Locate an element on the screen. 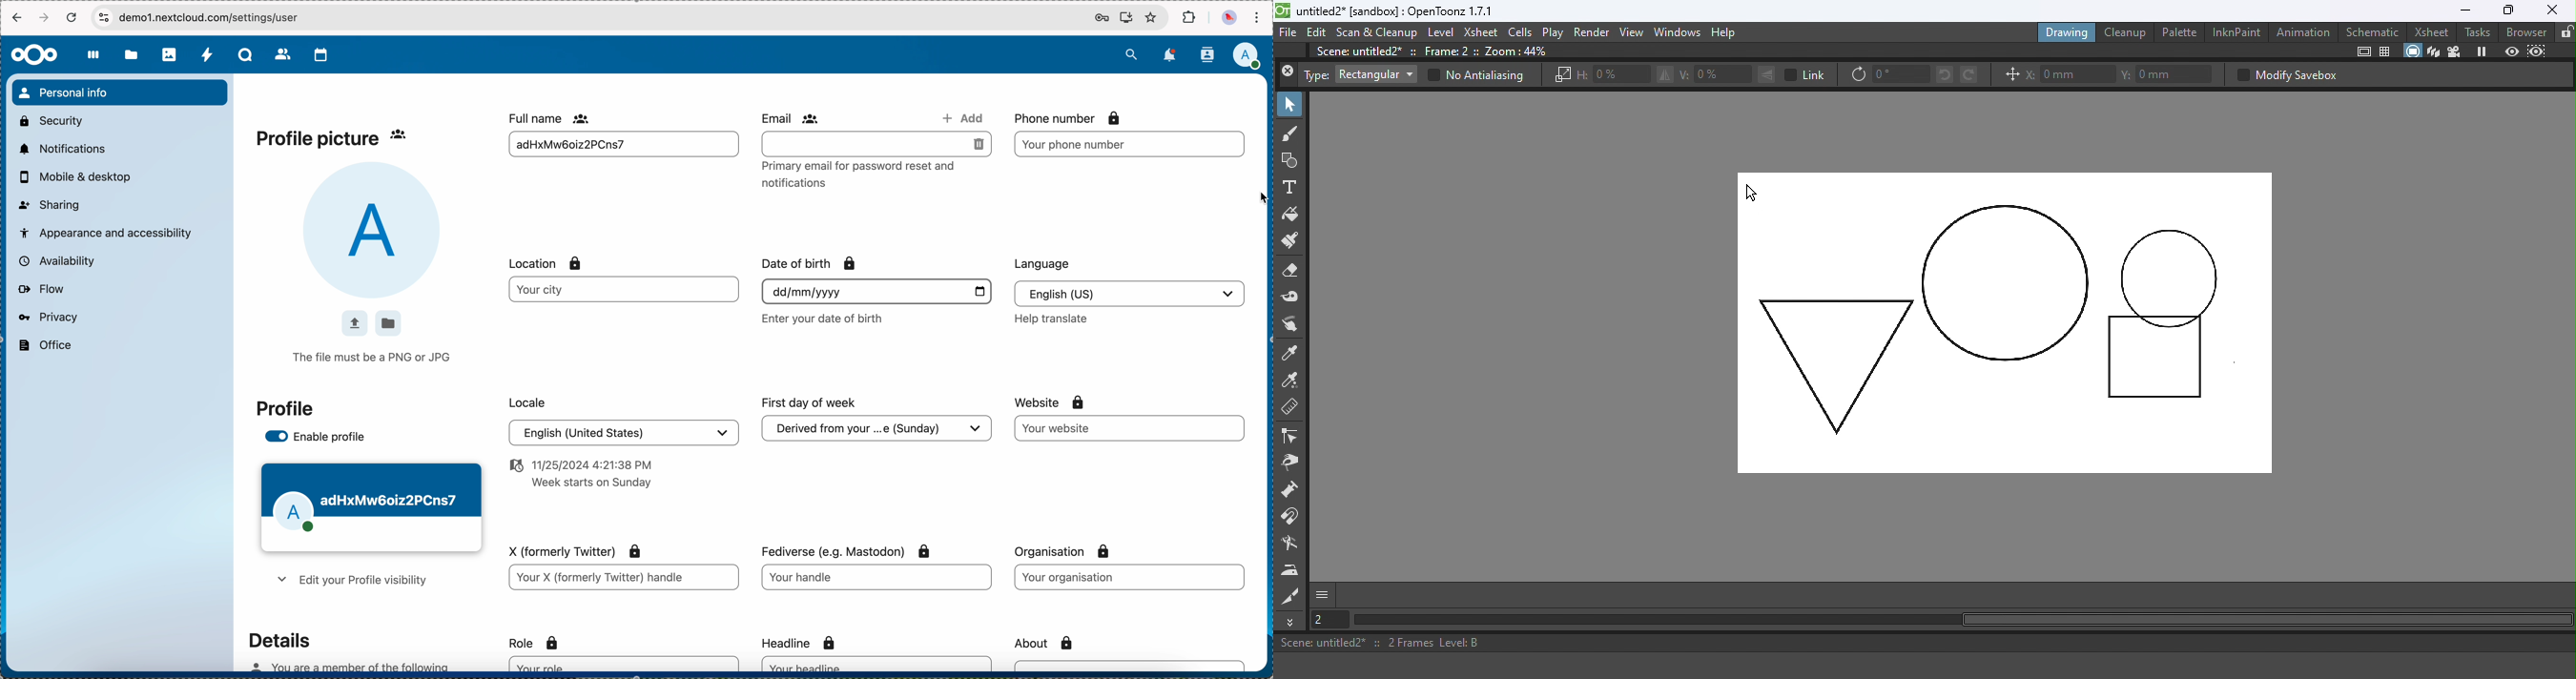 This screenshot has width=2576, height=700. type here is located at coordinates (1130, 429).